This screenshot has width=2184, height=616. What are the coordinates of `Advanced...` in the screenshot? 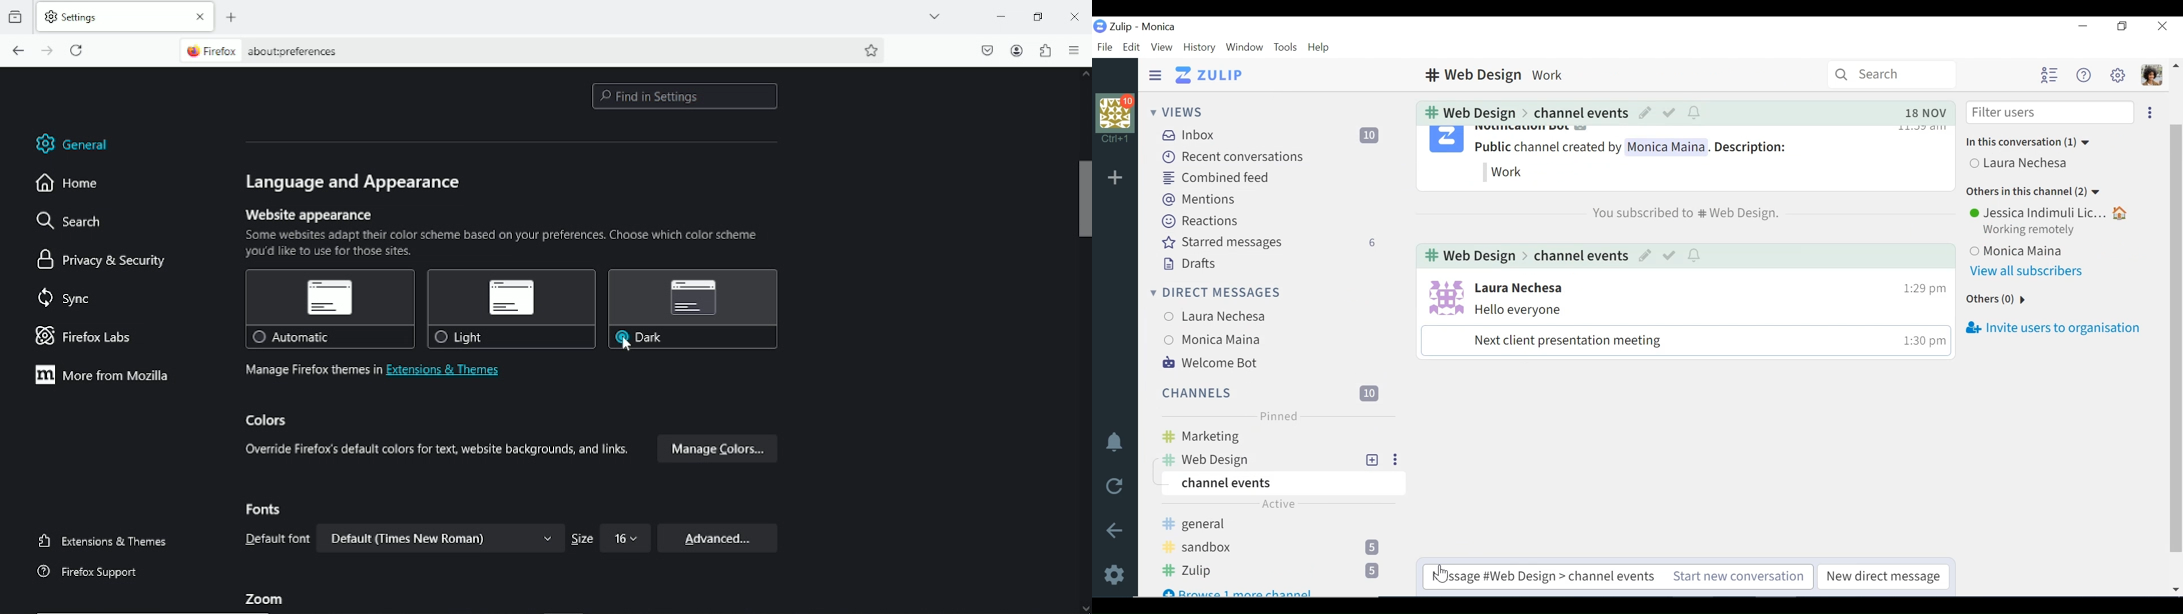 It's located at (718, 538).